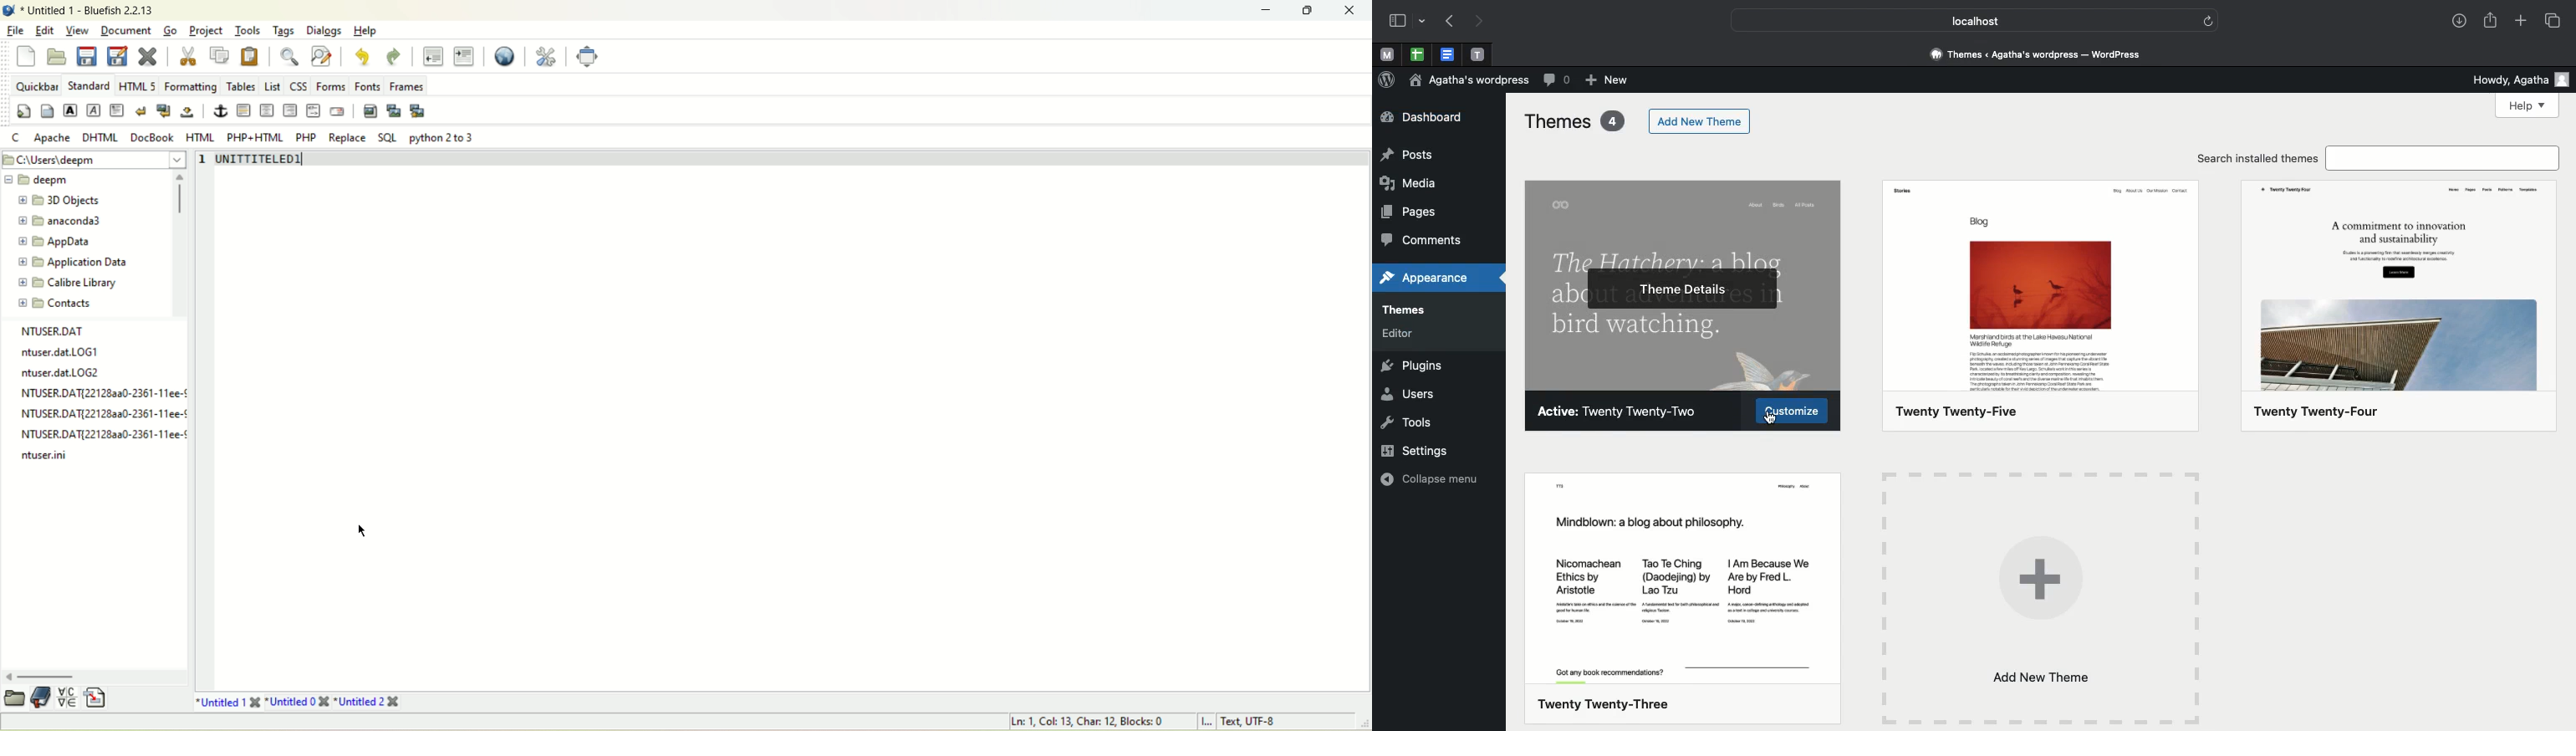 This screenshot has height=756, width=2576. Describe the element at coordinates (1409, 334) in the screenshot. I see `Editor` at that location.